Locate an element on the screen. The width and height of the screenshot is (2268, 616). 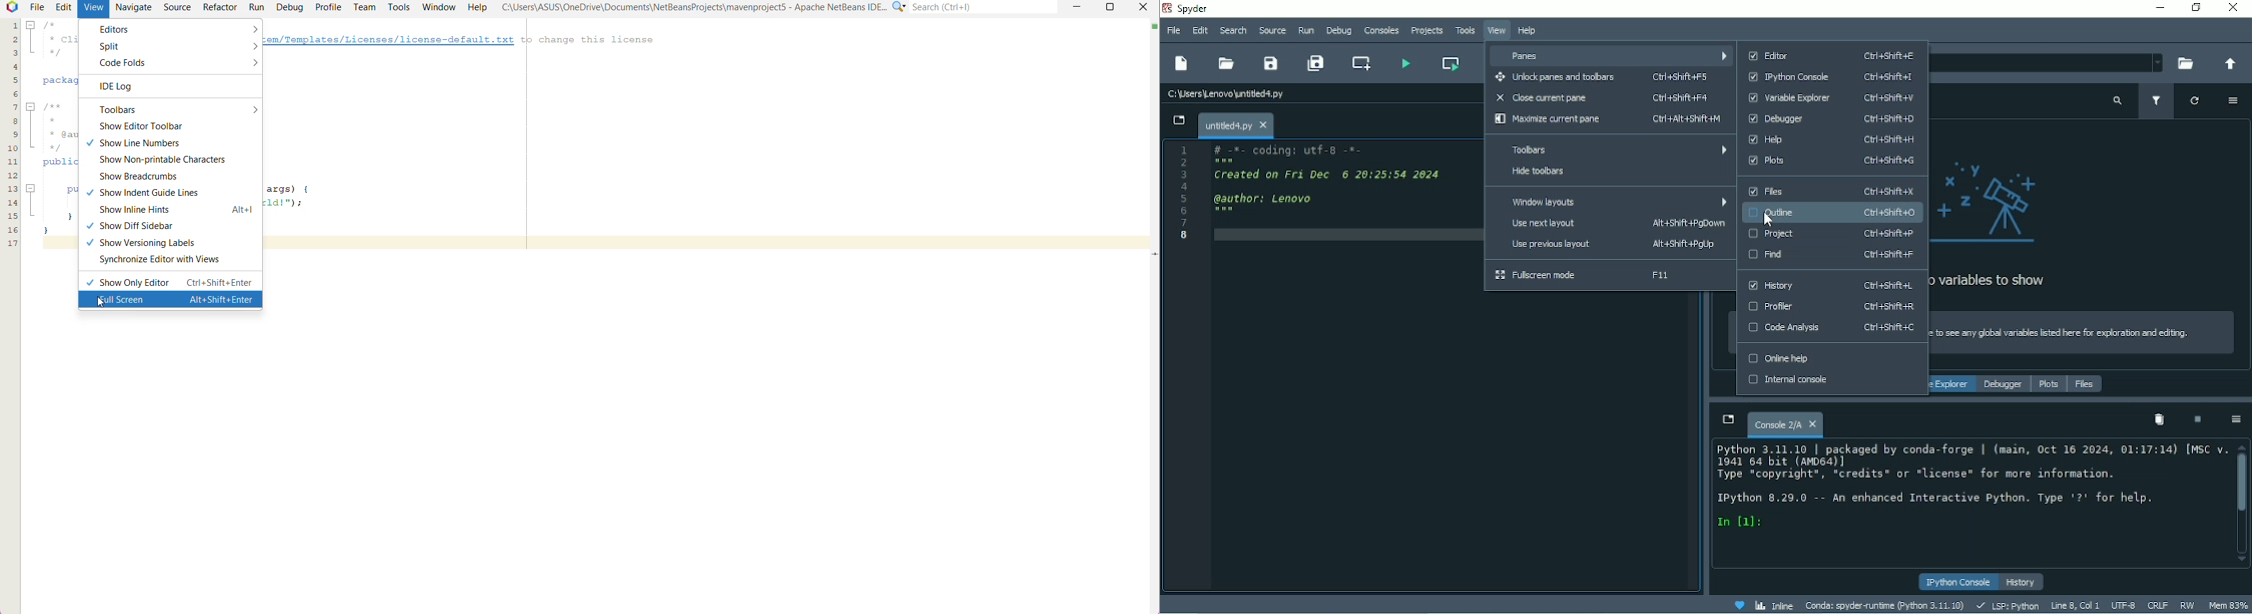
Coding is located at coordinates (1291, 150).